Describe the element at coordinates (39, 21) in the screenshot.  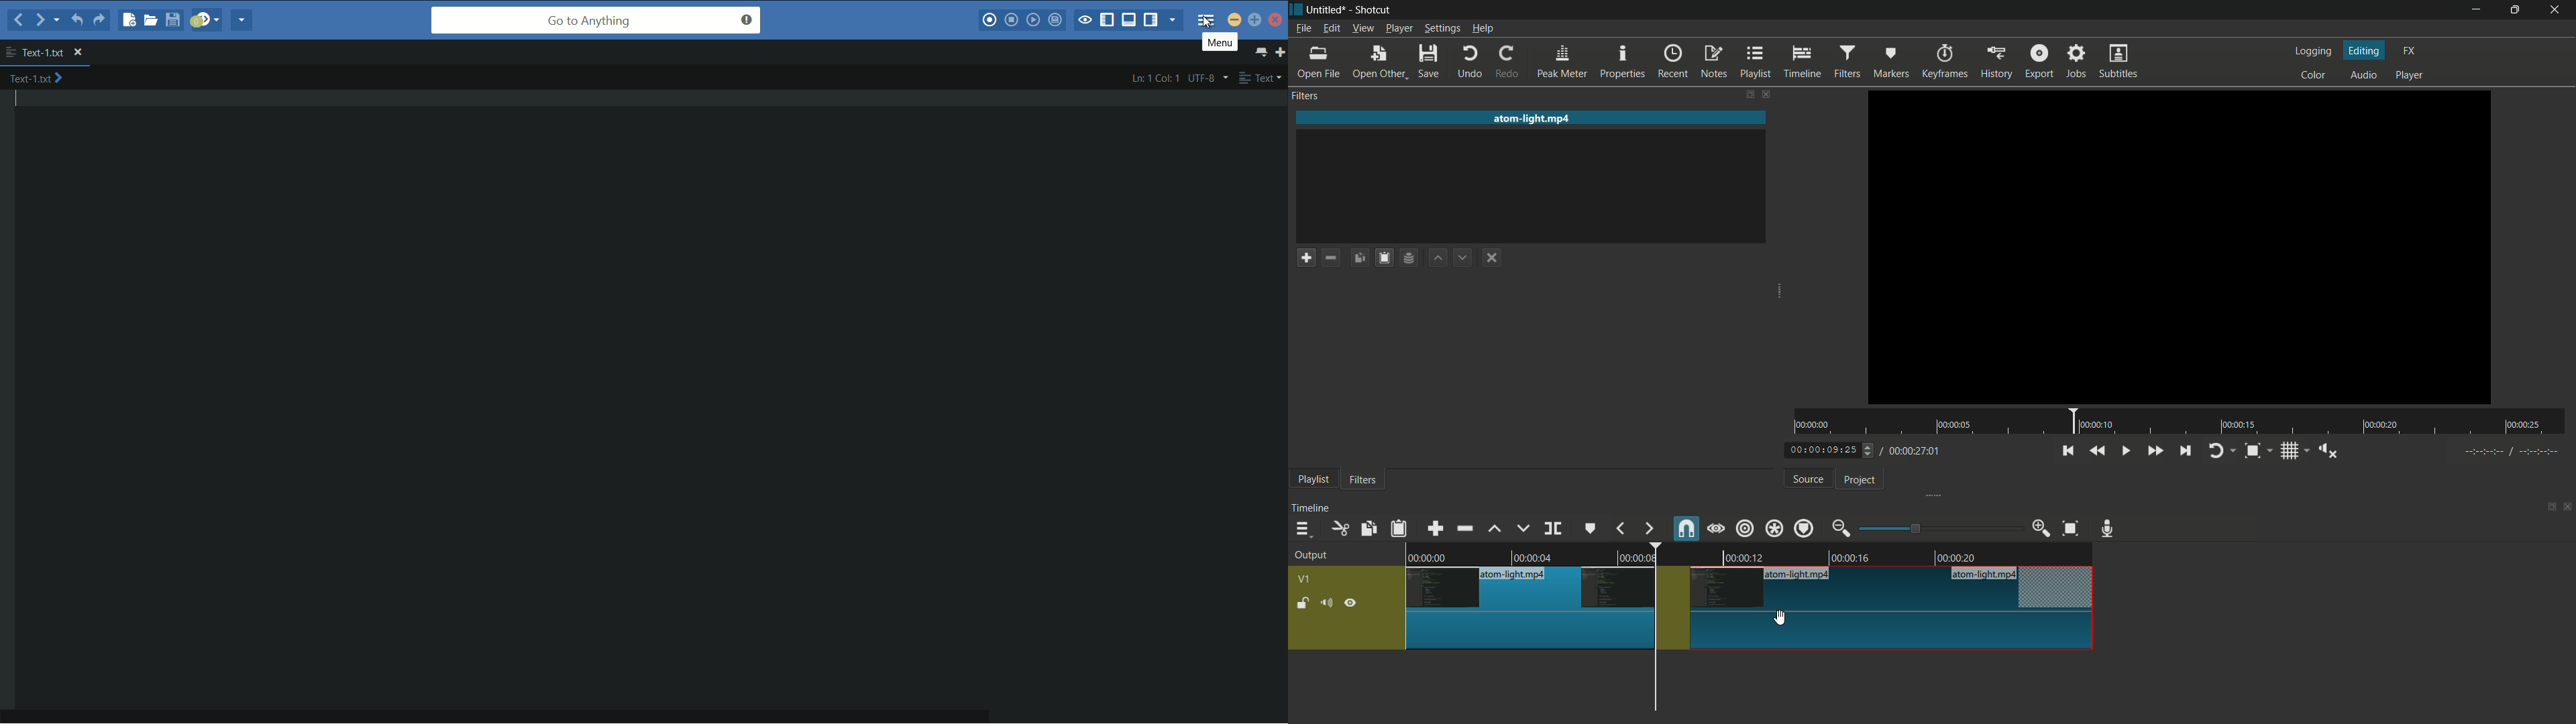
I see `forward` at that location.